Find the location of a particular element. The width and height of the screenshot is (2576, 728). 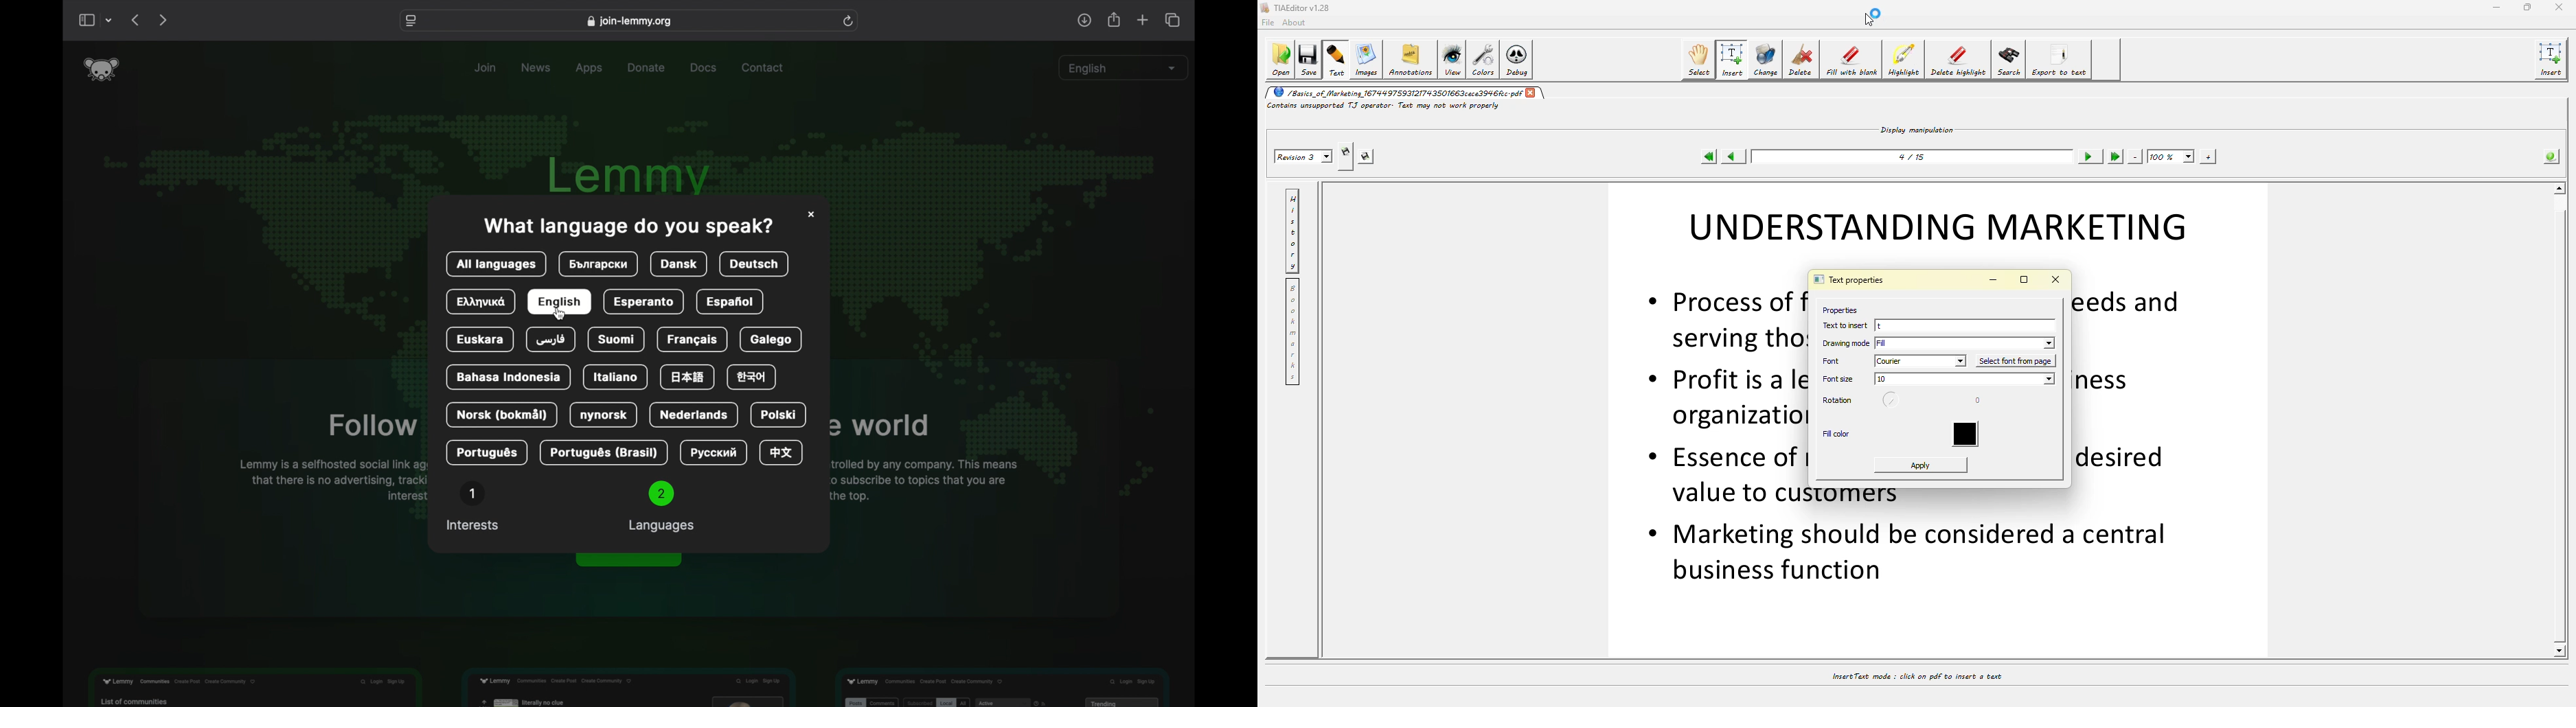

feature preview is located at coordinates (254, 685).